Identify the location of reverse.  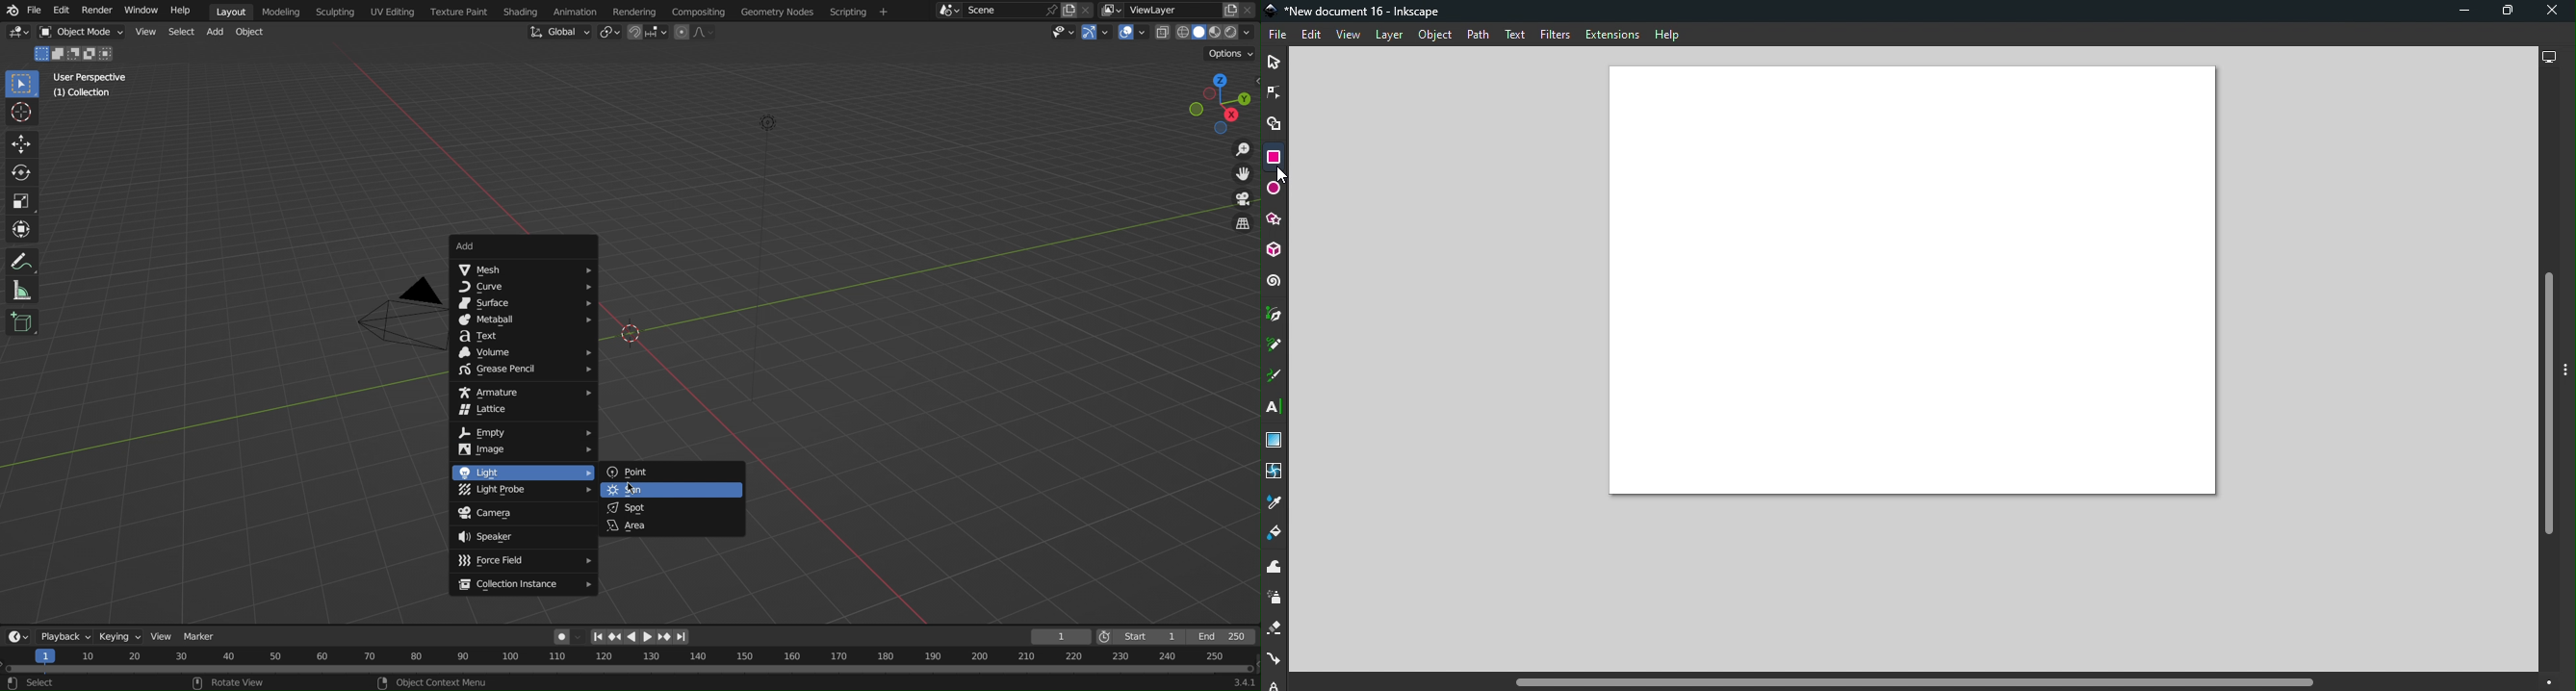
(614, 637).